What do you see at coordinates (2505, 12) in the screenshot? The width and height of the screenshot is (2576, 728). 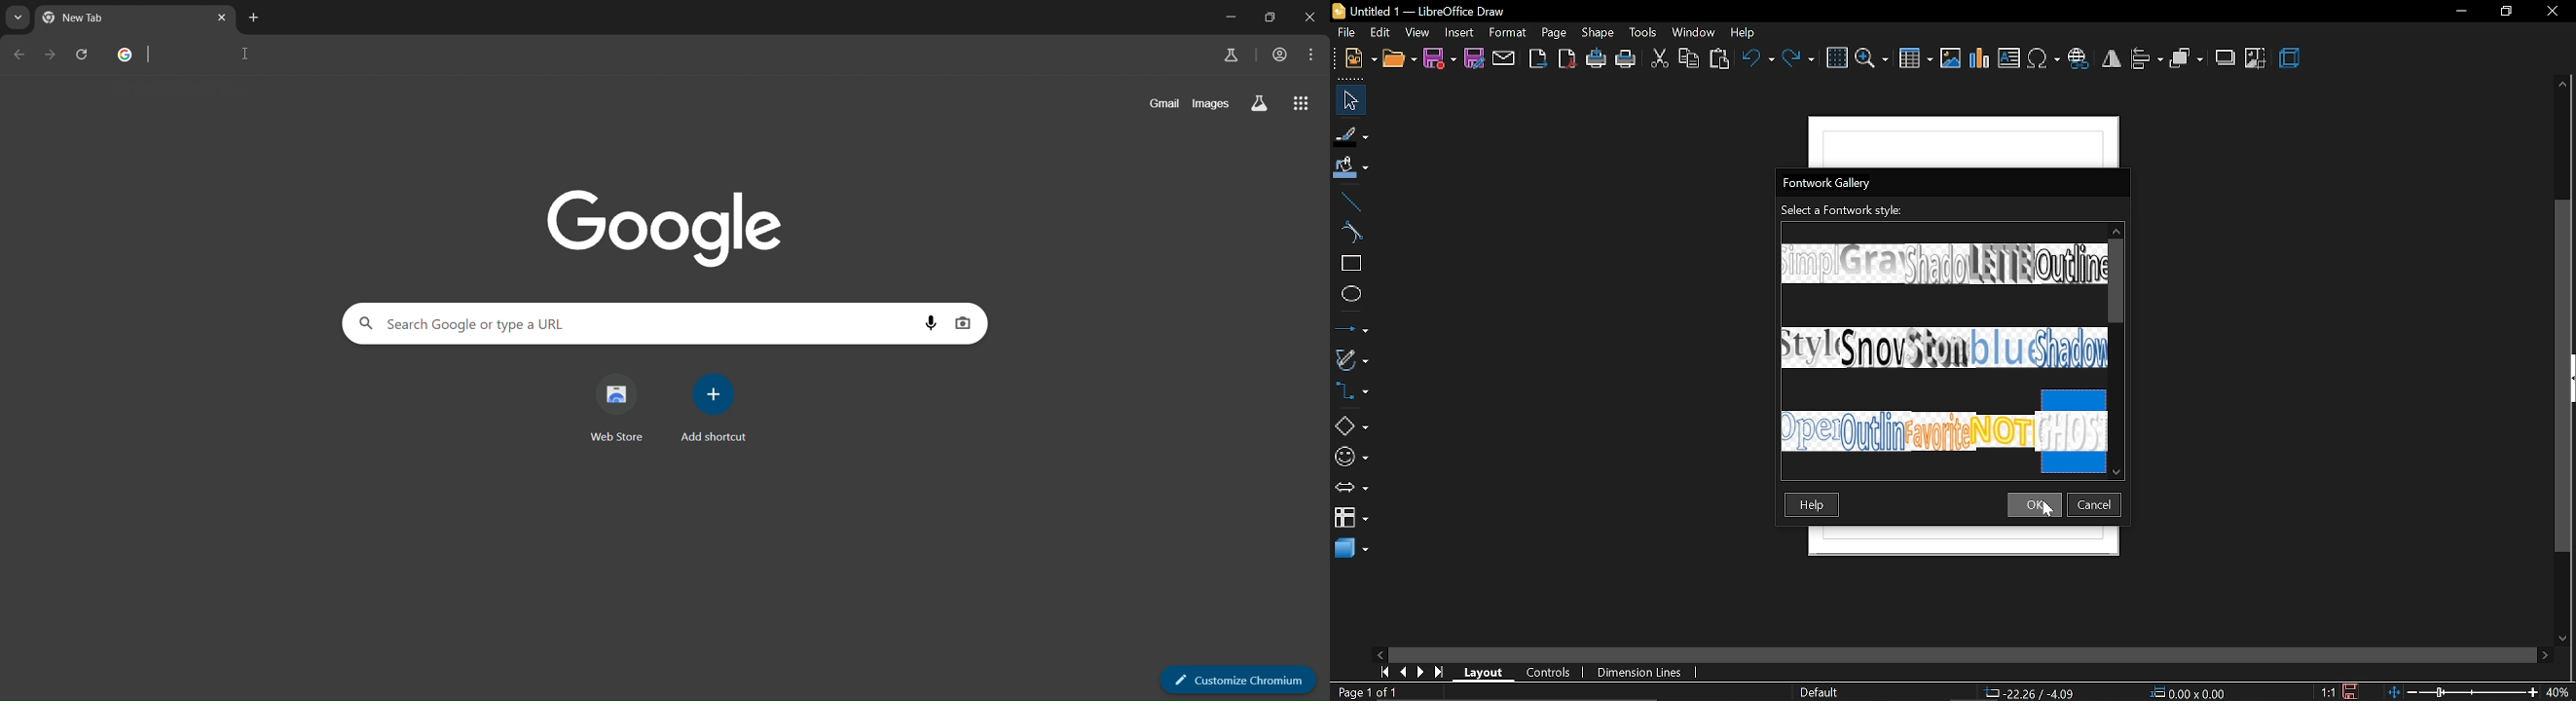 I see `restore down` at bounding box center [2505, 12].